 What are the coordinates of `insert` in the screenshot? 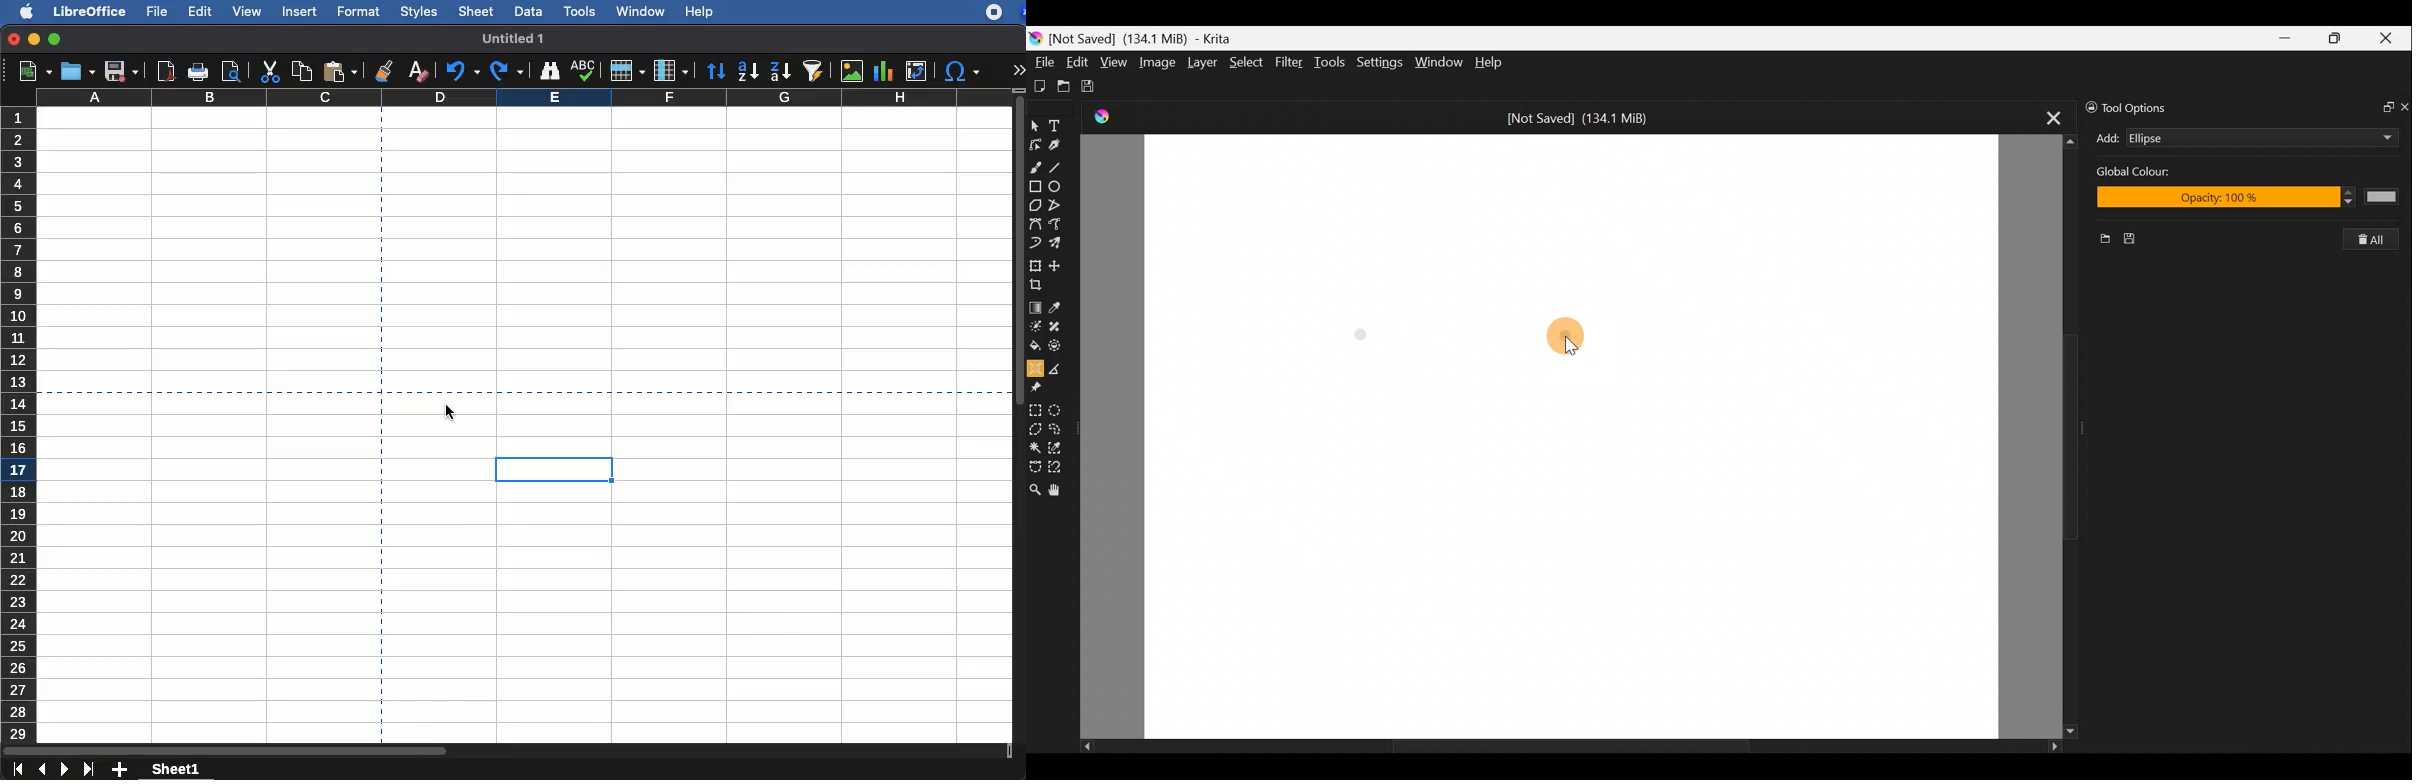 It's located at (301, 11).